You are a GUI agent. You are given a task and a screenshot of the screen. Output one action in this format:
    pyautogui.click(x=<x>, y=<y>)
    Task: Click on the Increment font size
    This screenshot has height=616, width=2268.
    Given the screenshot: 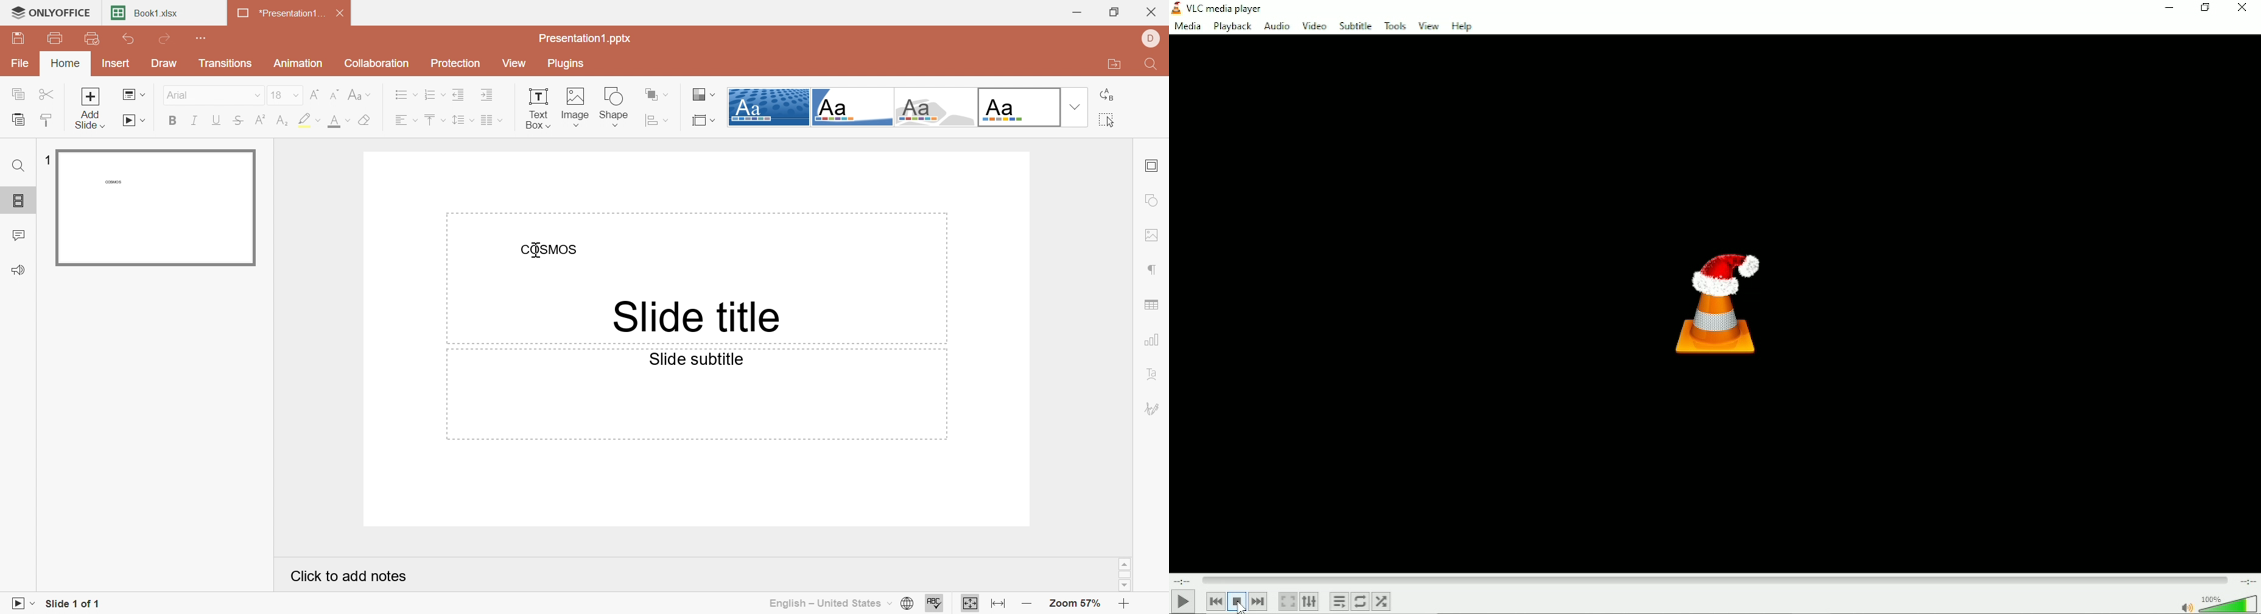 What is the action you would take?
    pyautogui.click(x=316, y=95)
    